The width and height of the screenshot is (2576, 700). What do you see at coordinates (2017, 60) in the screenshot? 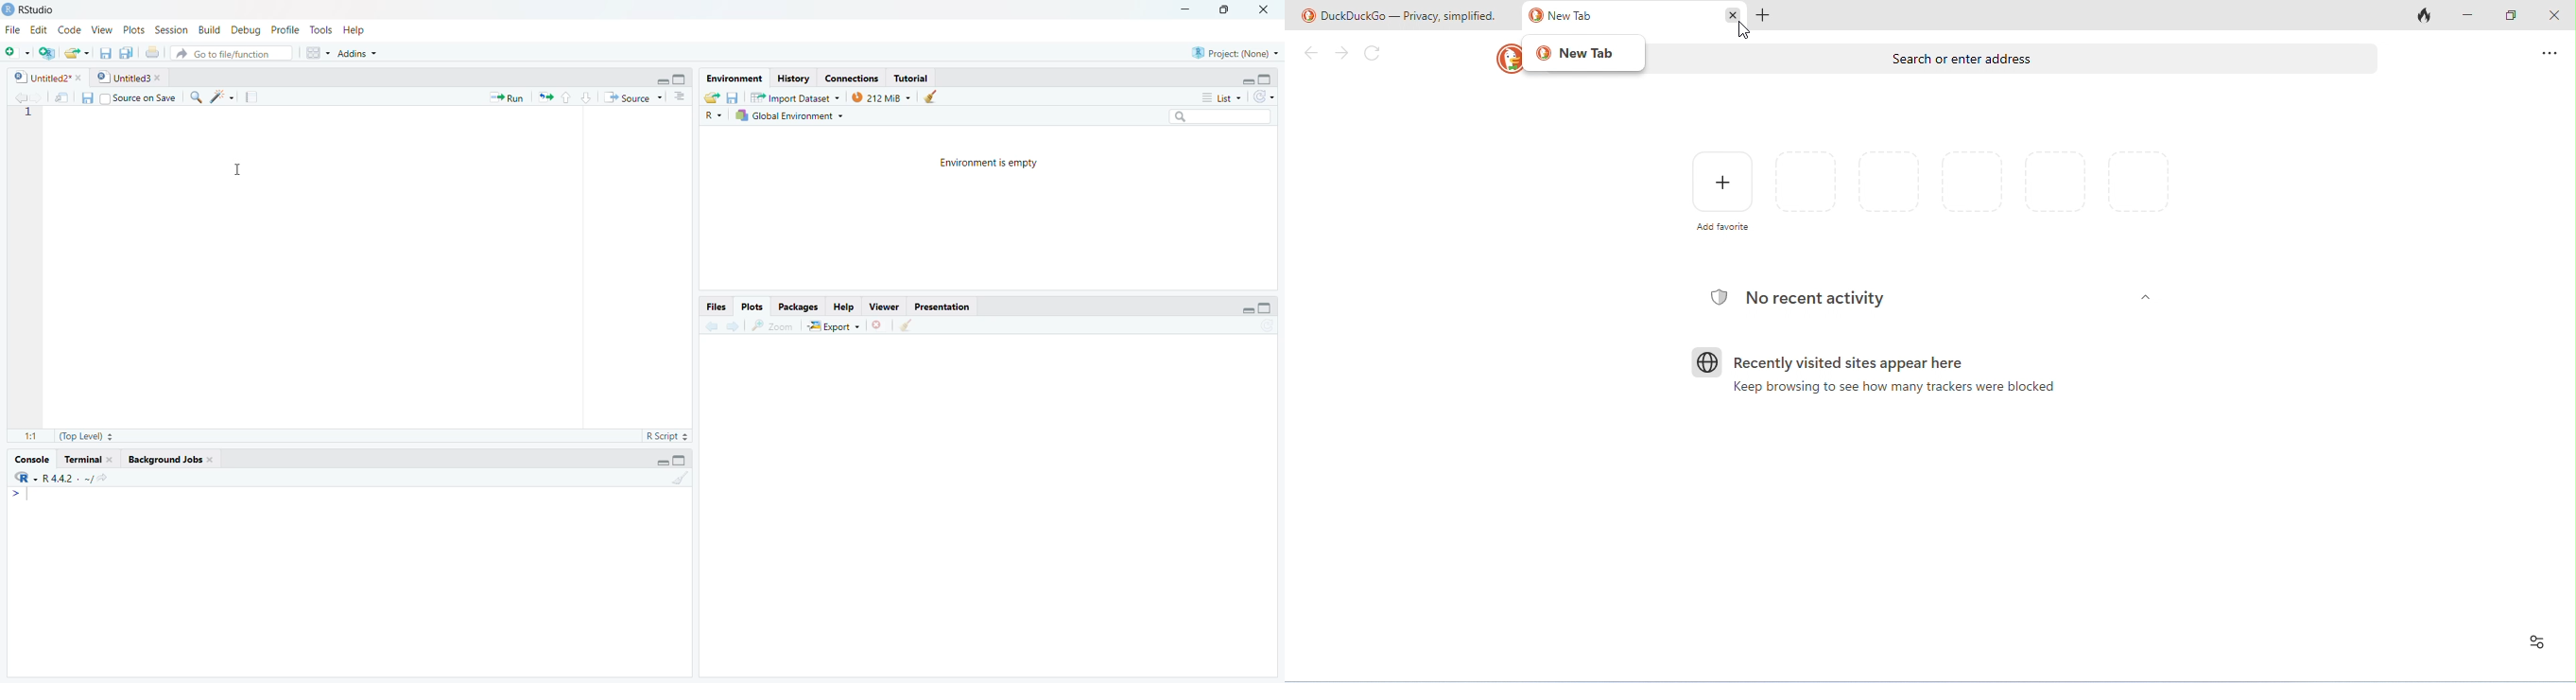
I see `search or enter web address` at bounding box center [2017, 60].